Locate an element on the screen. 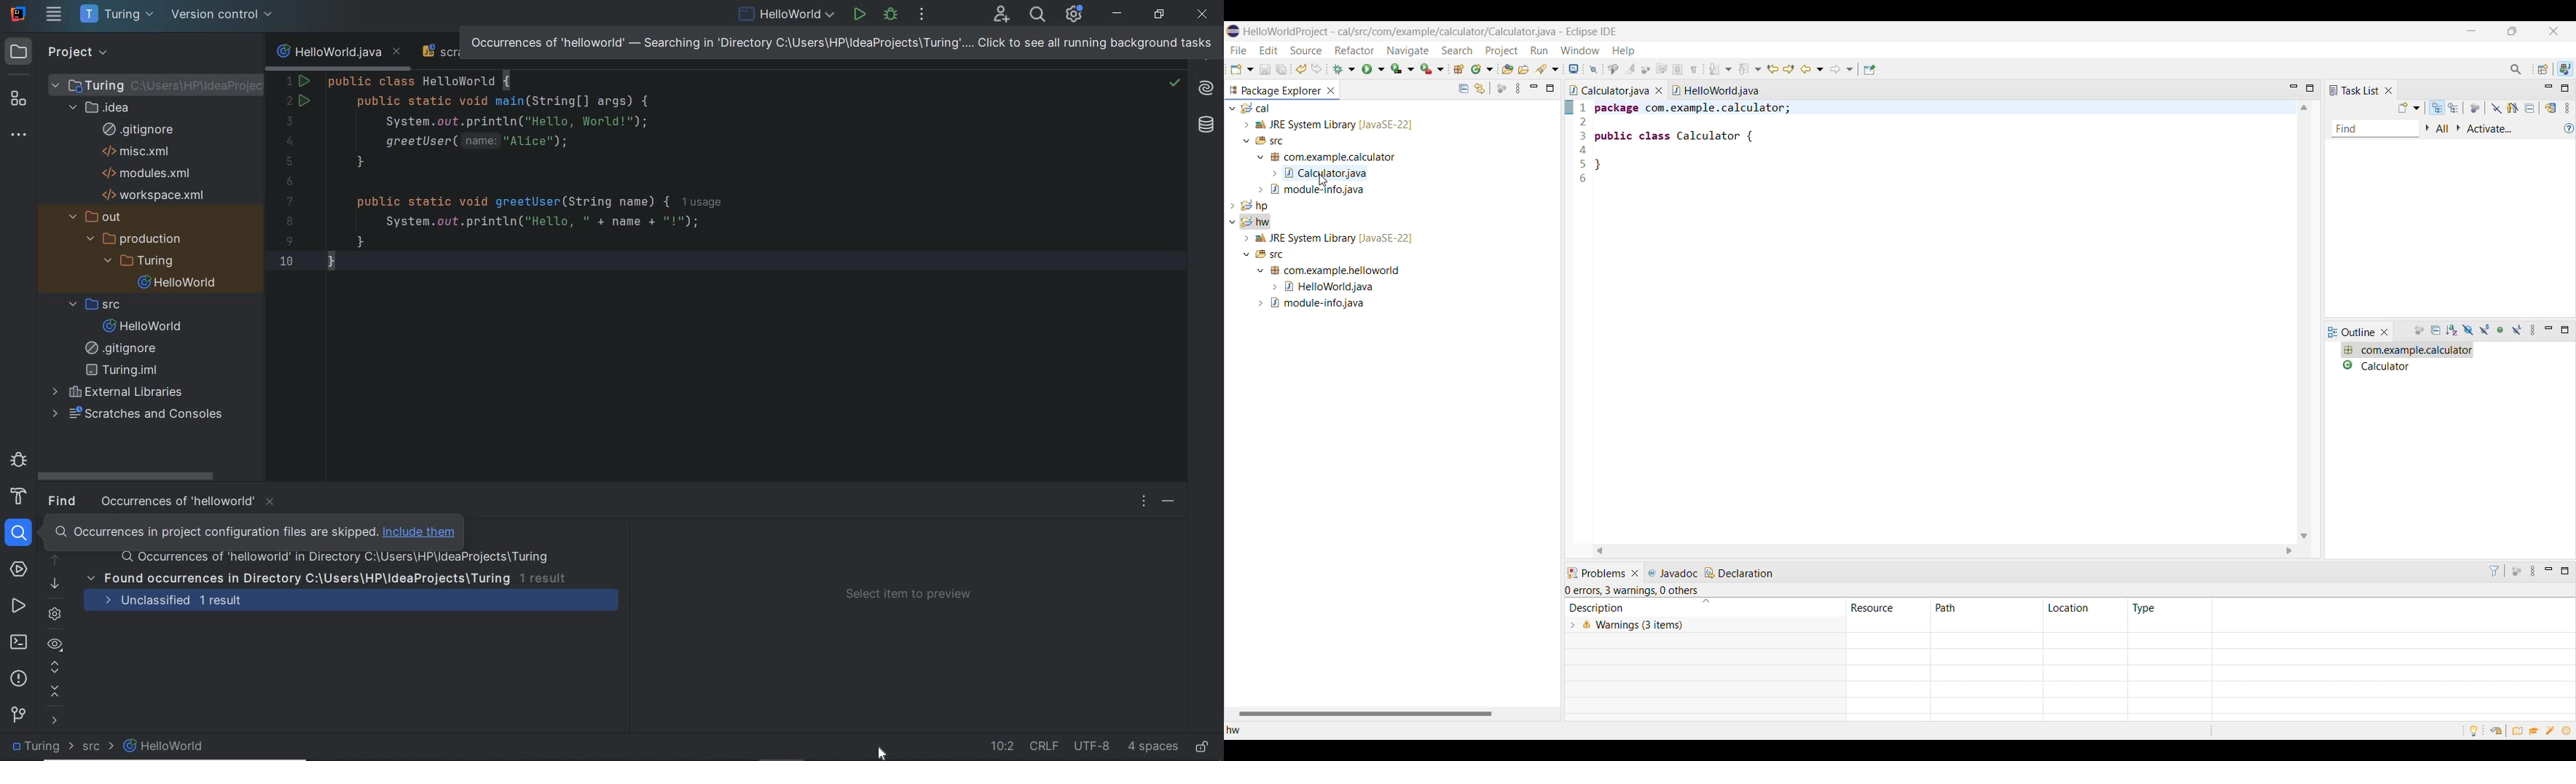  Categorized, current selection is located at coordinates (2437, 108).